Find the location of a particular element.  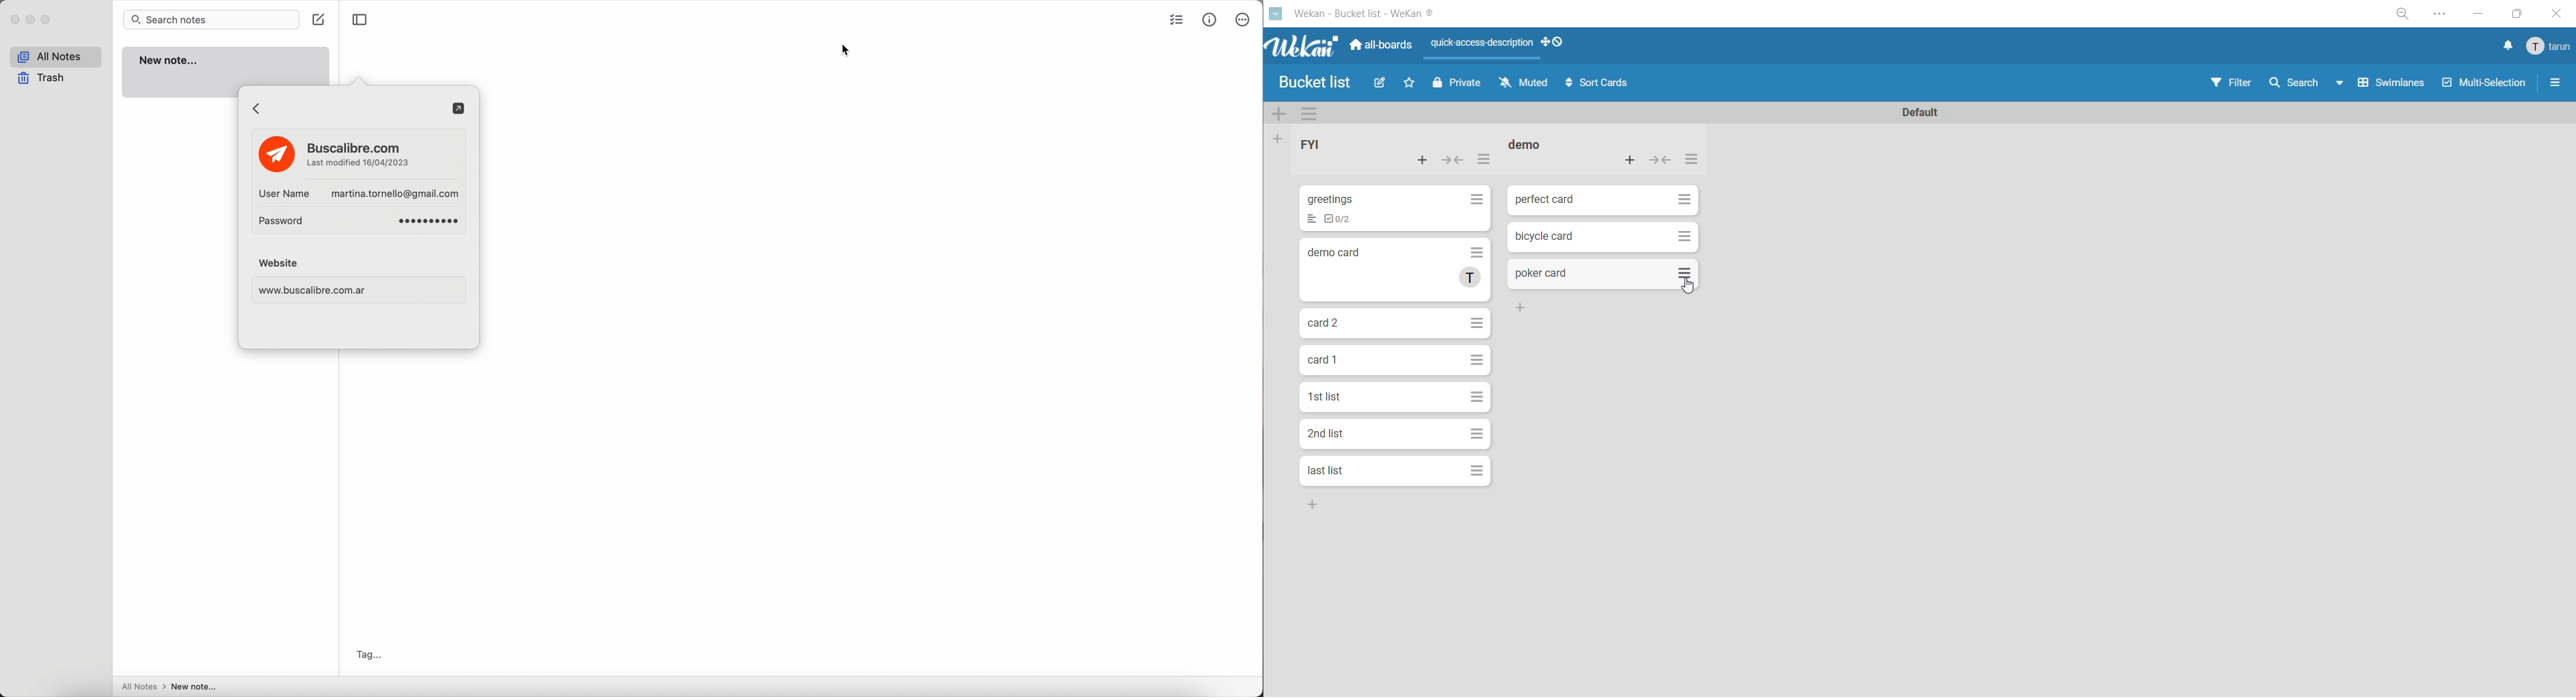

Hamburger is located at coordinates (1479, 396).